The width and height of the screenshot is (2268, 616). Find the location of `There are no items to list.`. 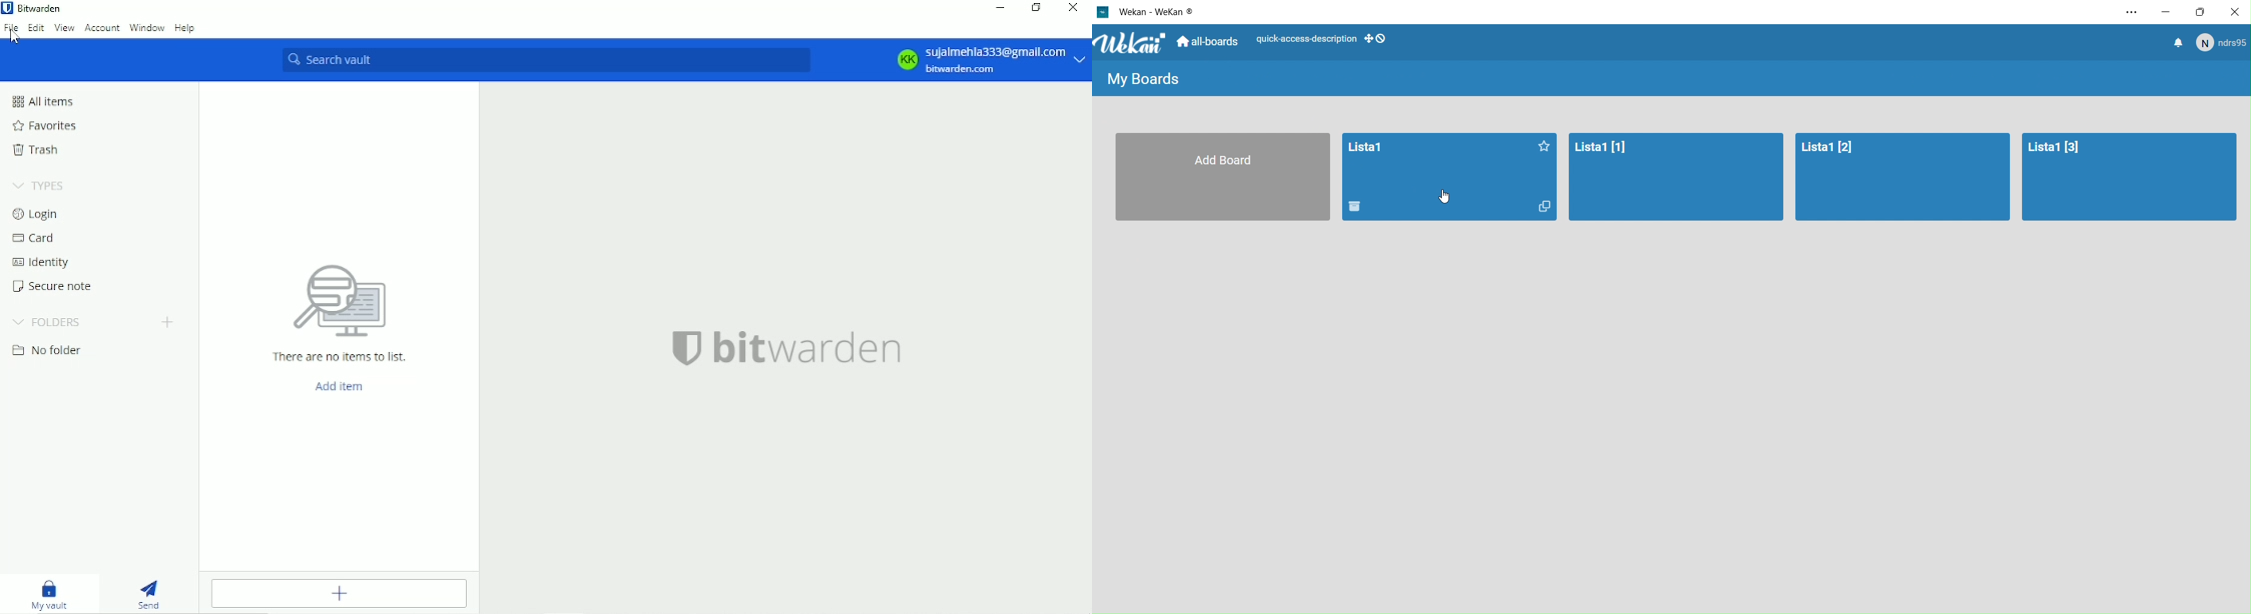

There are no items to list. is located at coordinates (336, 311).